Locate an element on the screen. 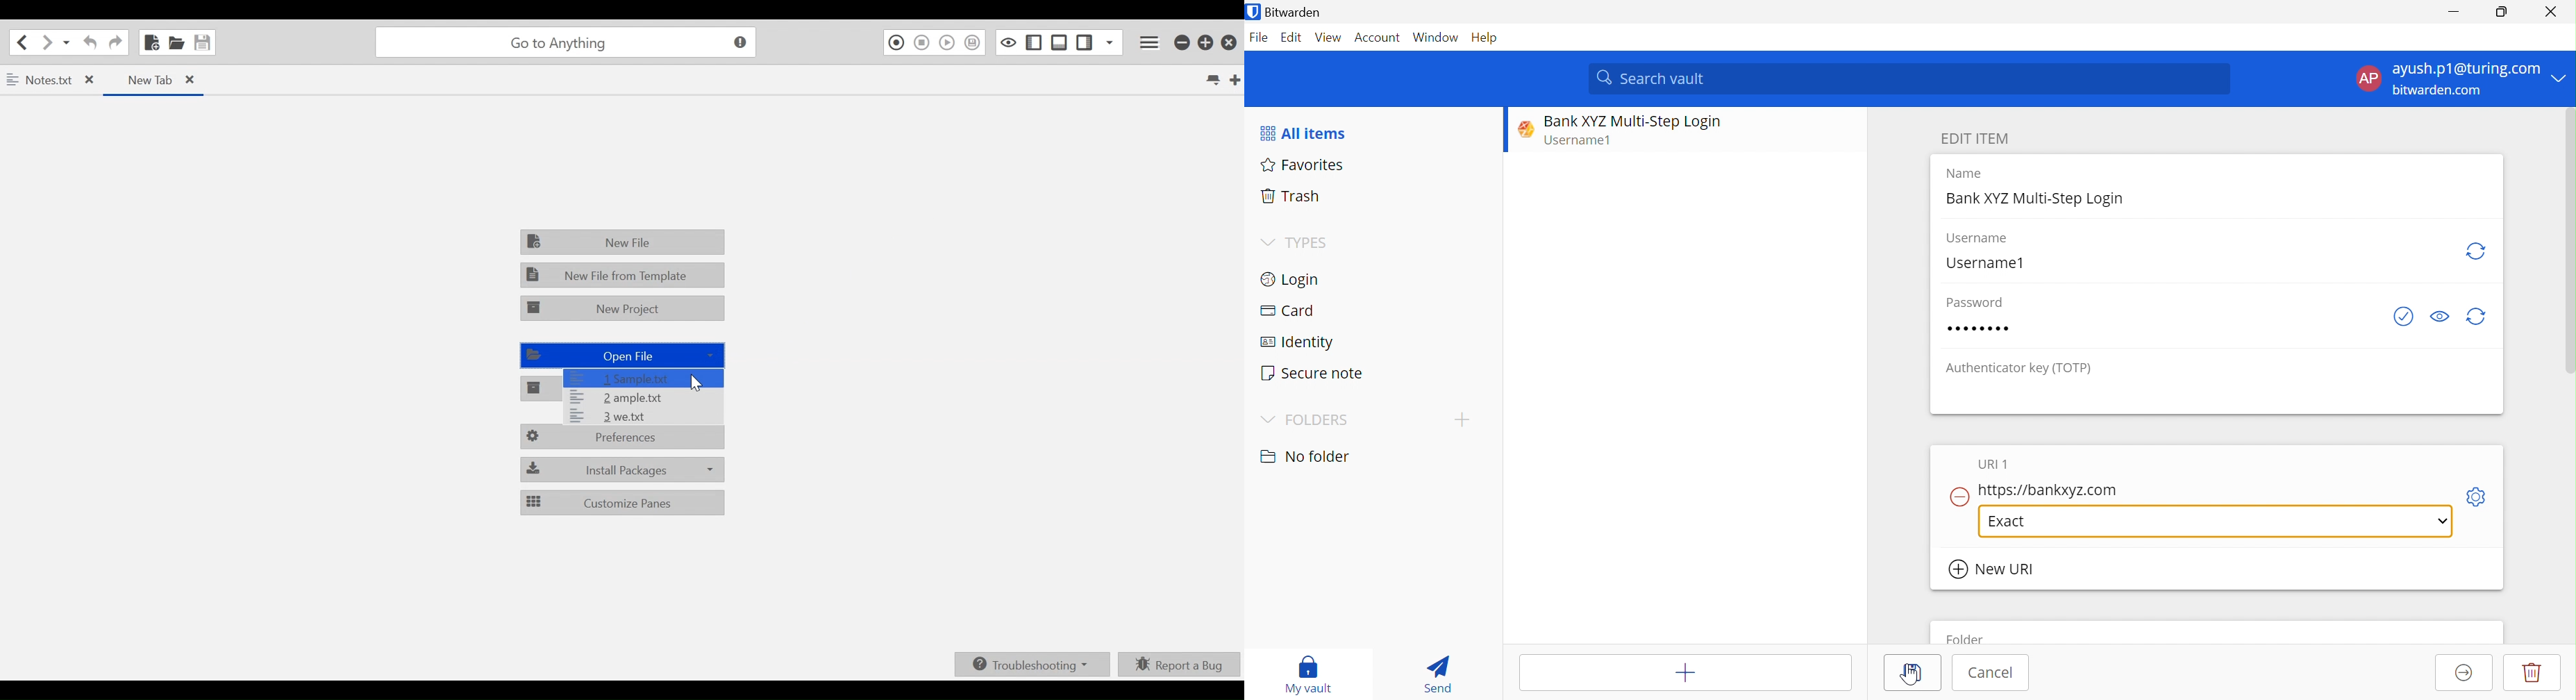 The height and width of the screenshot is (700, 2576). AP is located at coordinates (2373, 78).